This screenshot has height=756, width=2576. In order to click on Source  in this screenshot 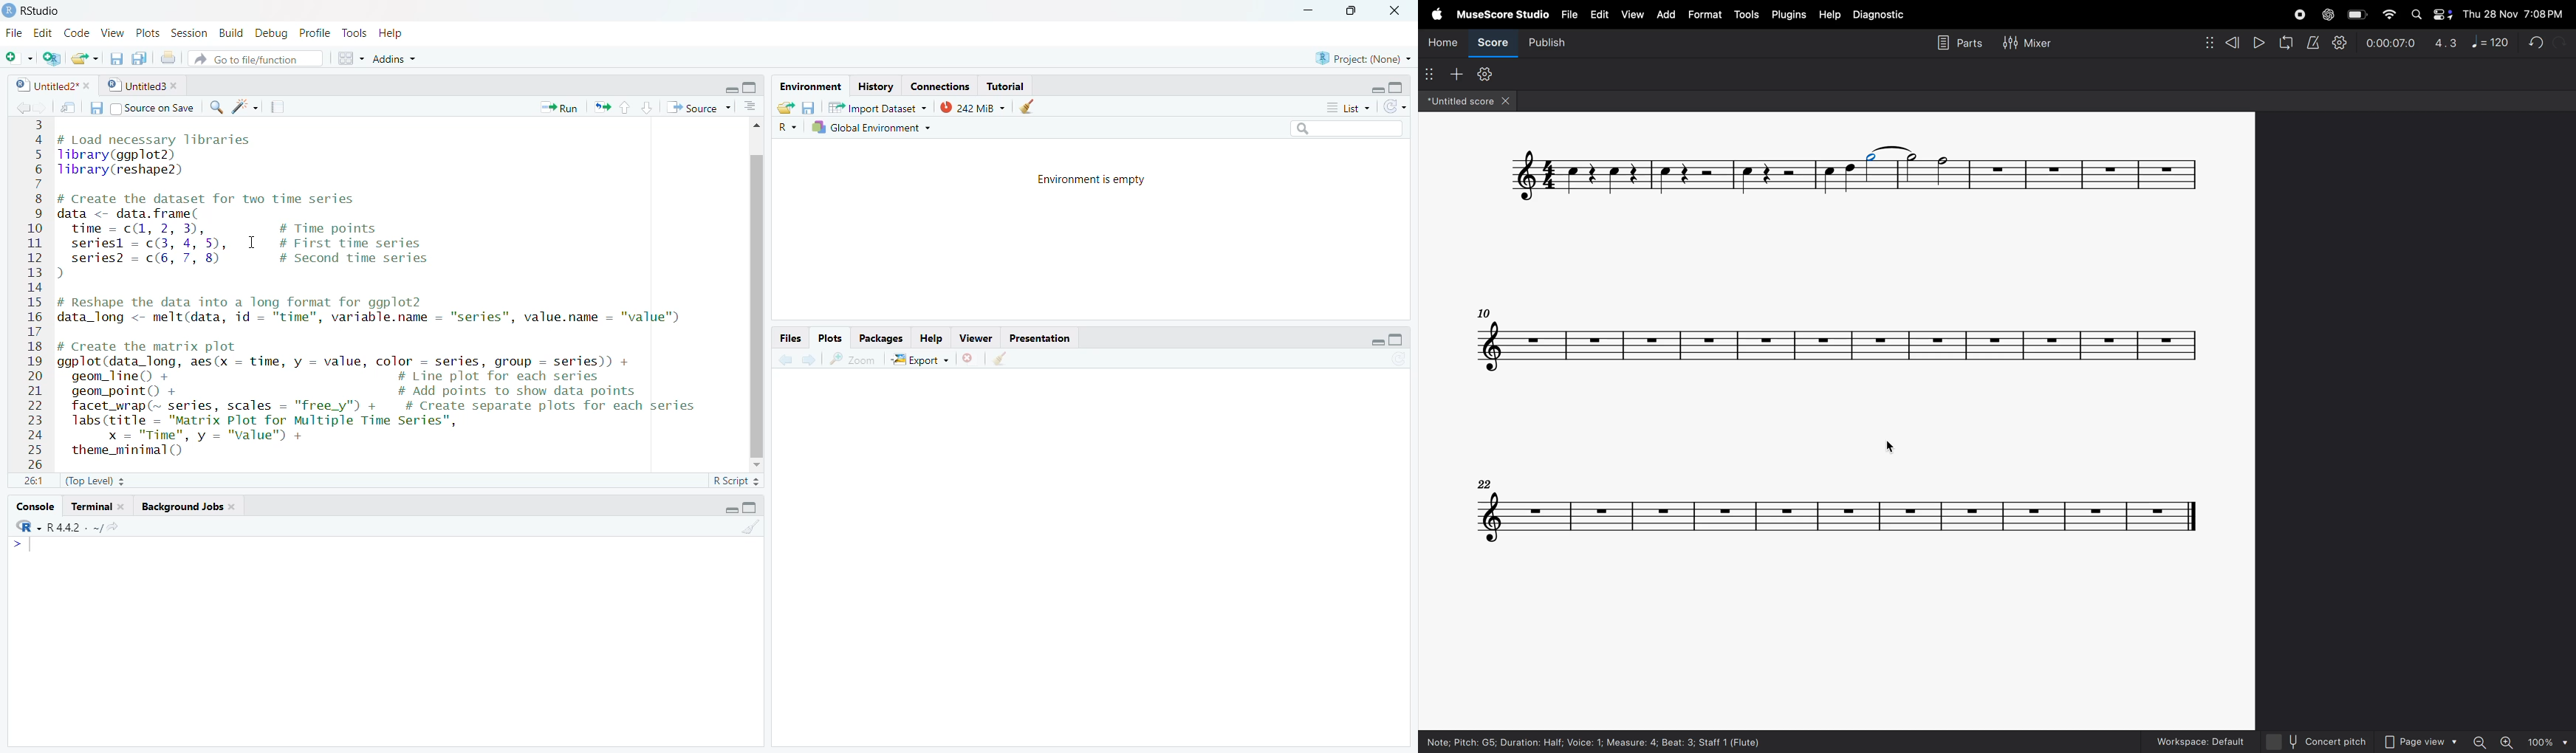, I will do `click(700, 107)`.